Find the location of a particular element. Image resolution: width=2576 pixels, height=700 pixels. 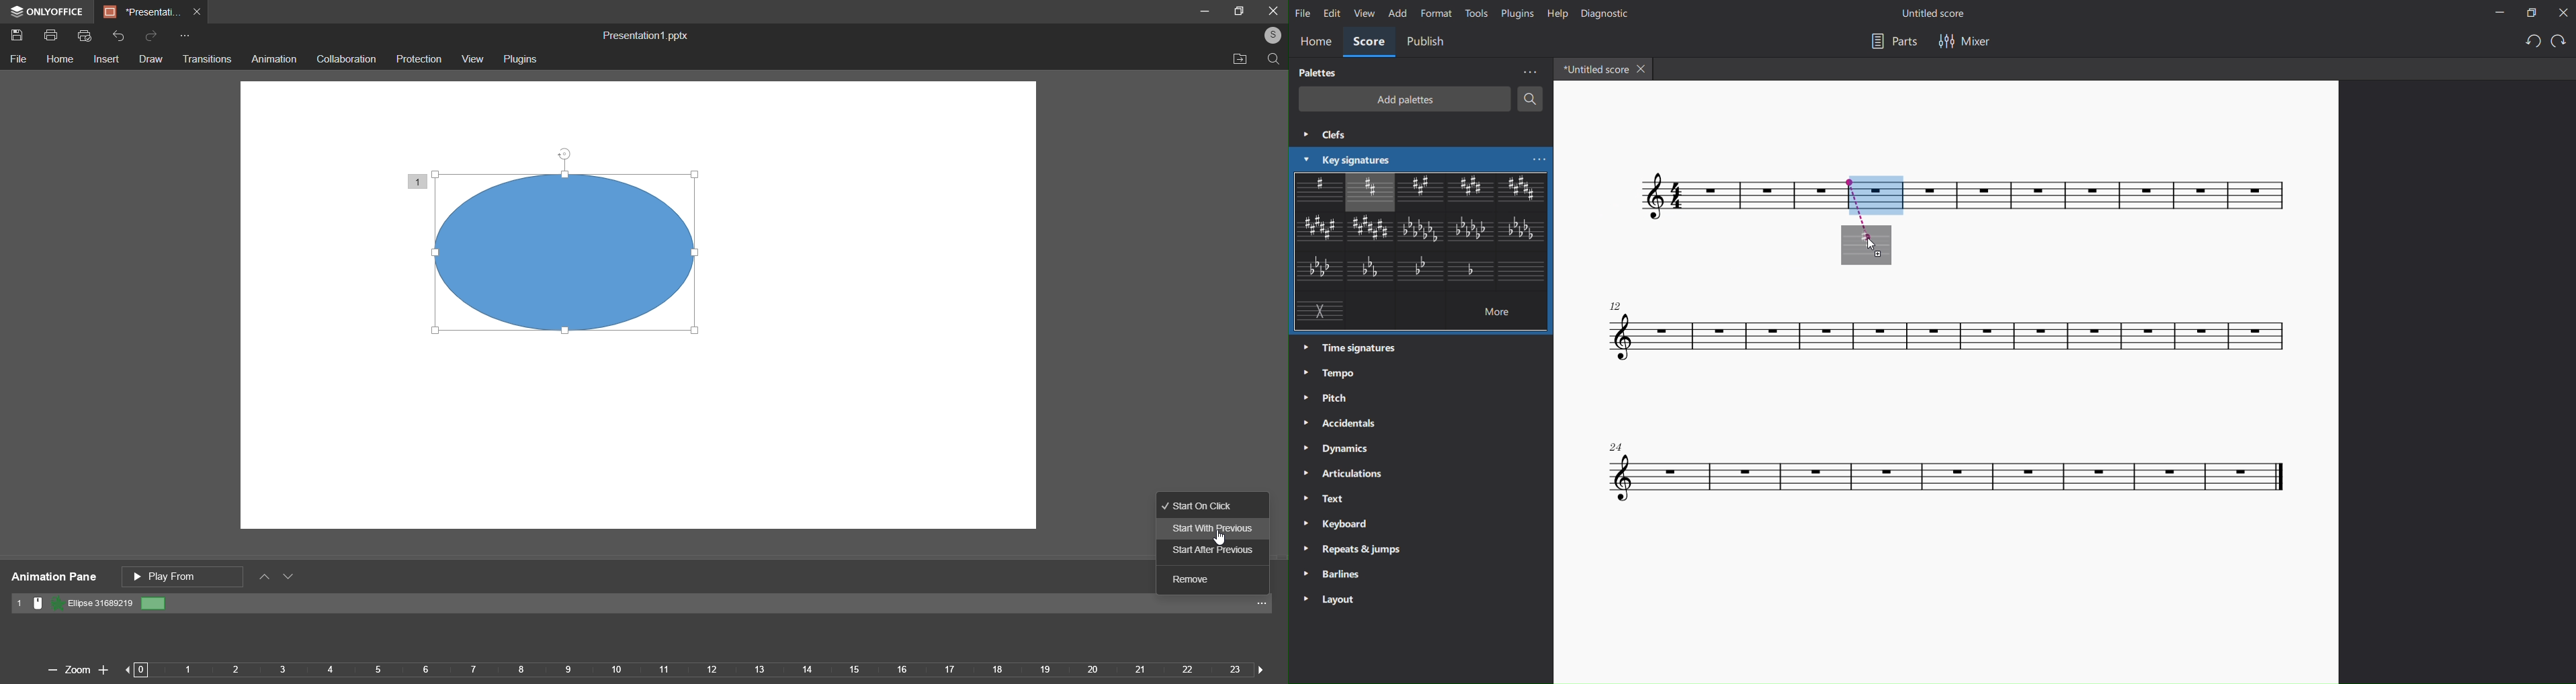

next is located at coordinates (1257, 668).